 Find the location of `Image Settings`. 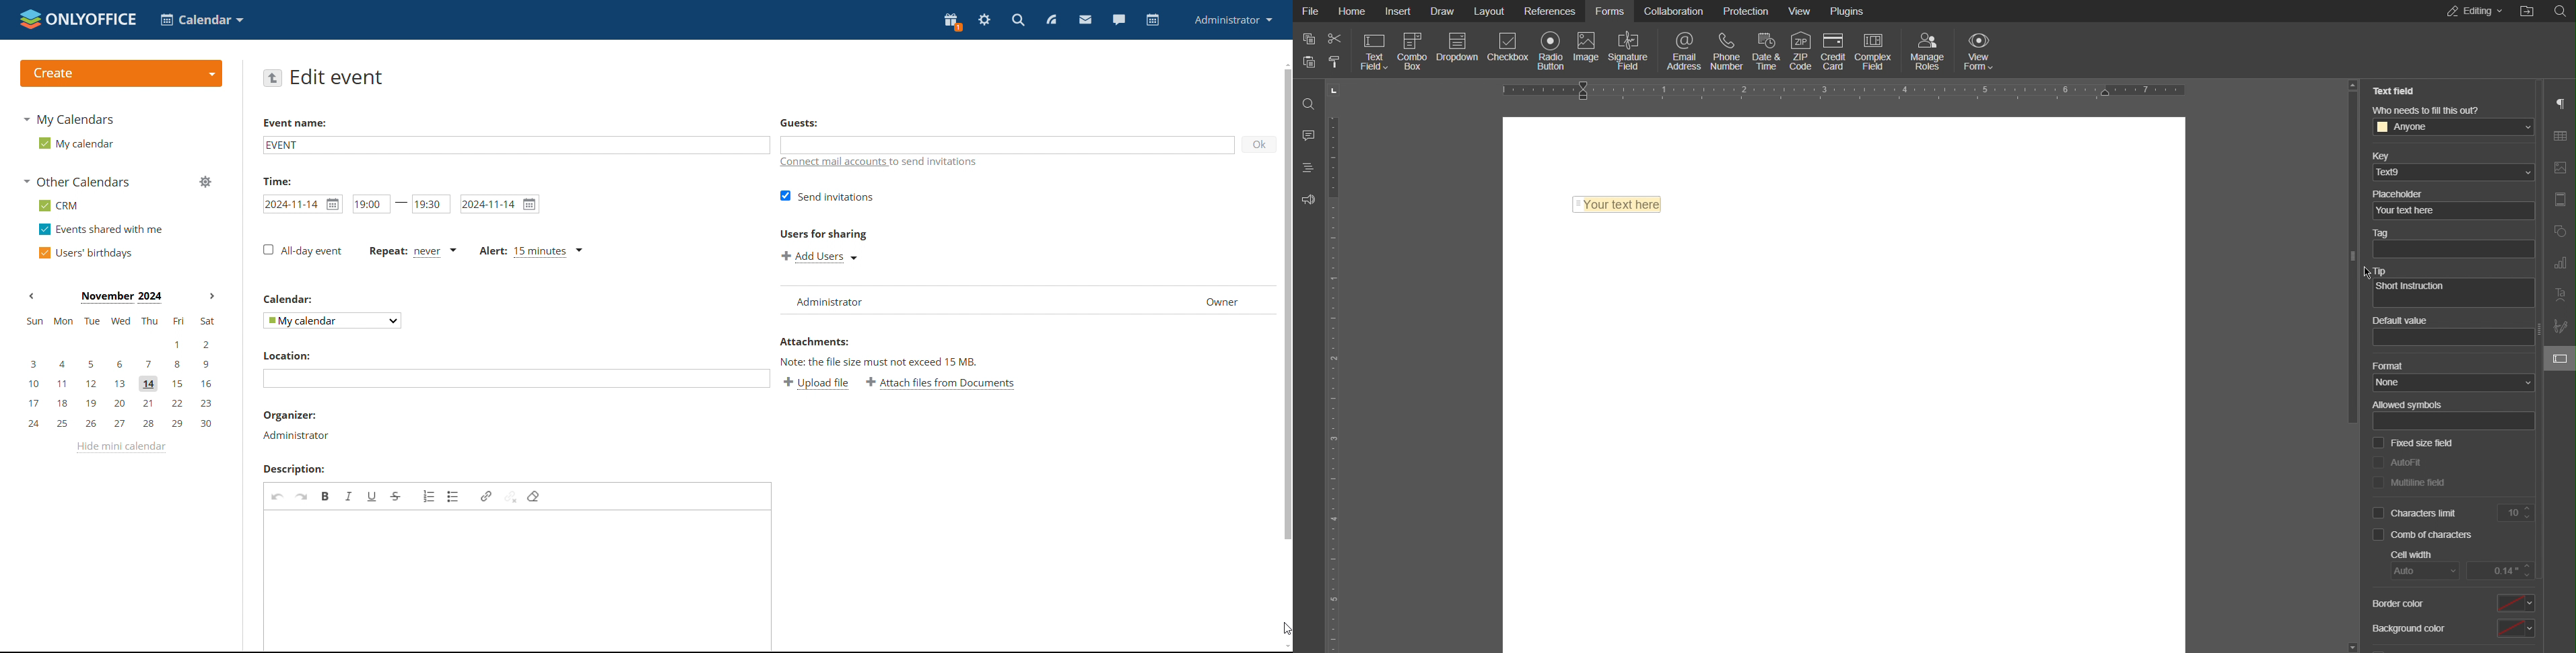

Image Settings is located at coordinates (2557, 167).